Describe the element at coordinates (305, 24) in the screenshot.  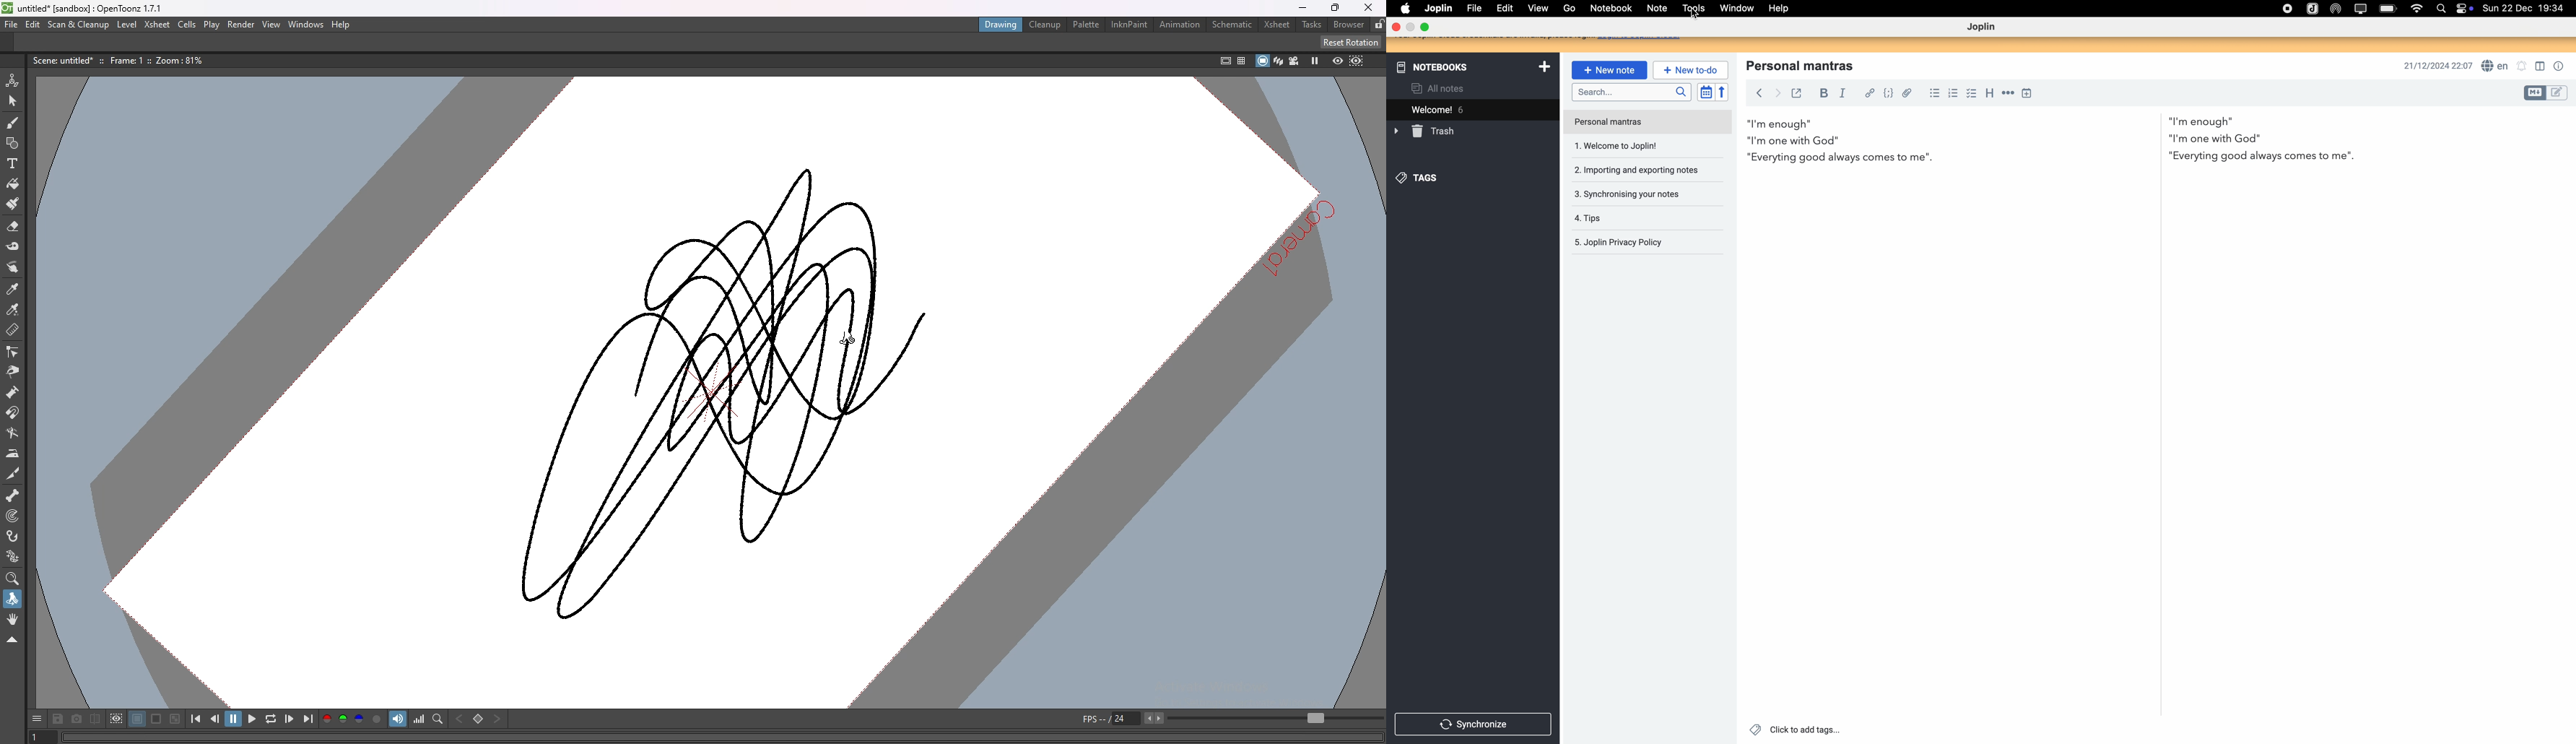
I see `windows` at that location.